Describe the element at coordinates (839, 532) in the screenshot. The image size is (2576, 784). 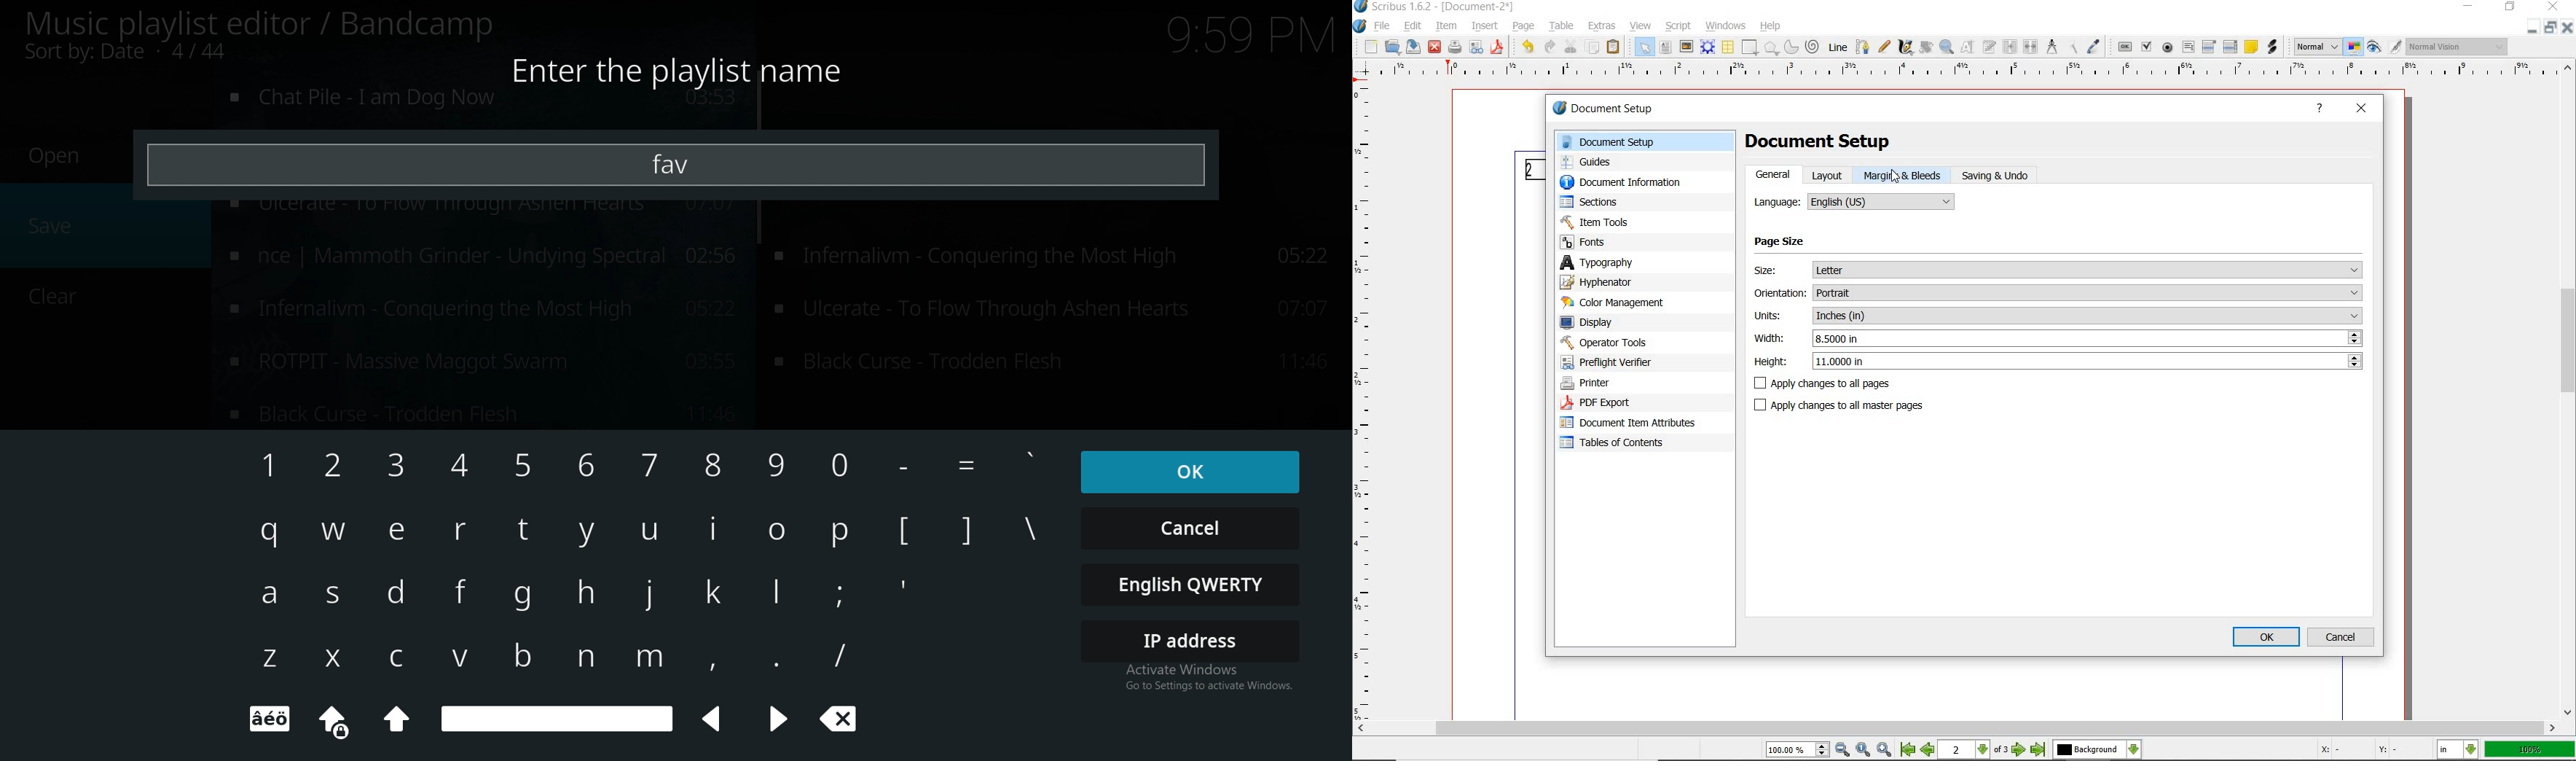
I see `keyboard input` at that location.